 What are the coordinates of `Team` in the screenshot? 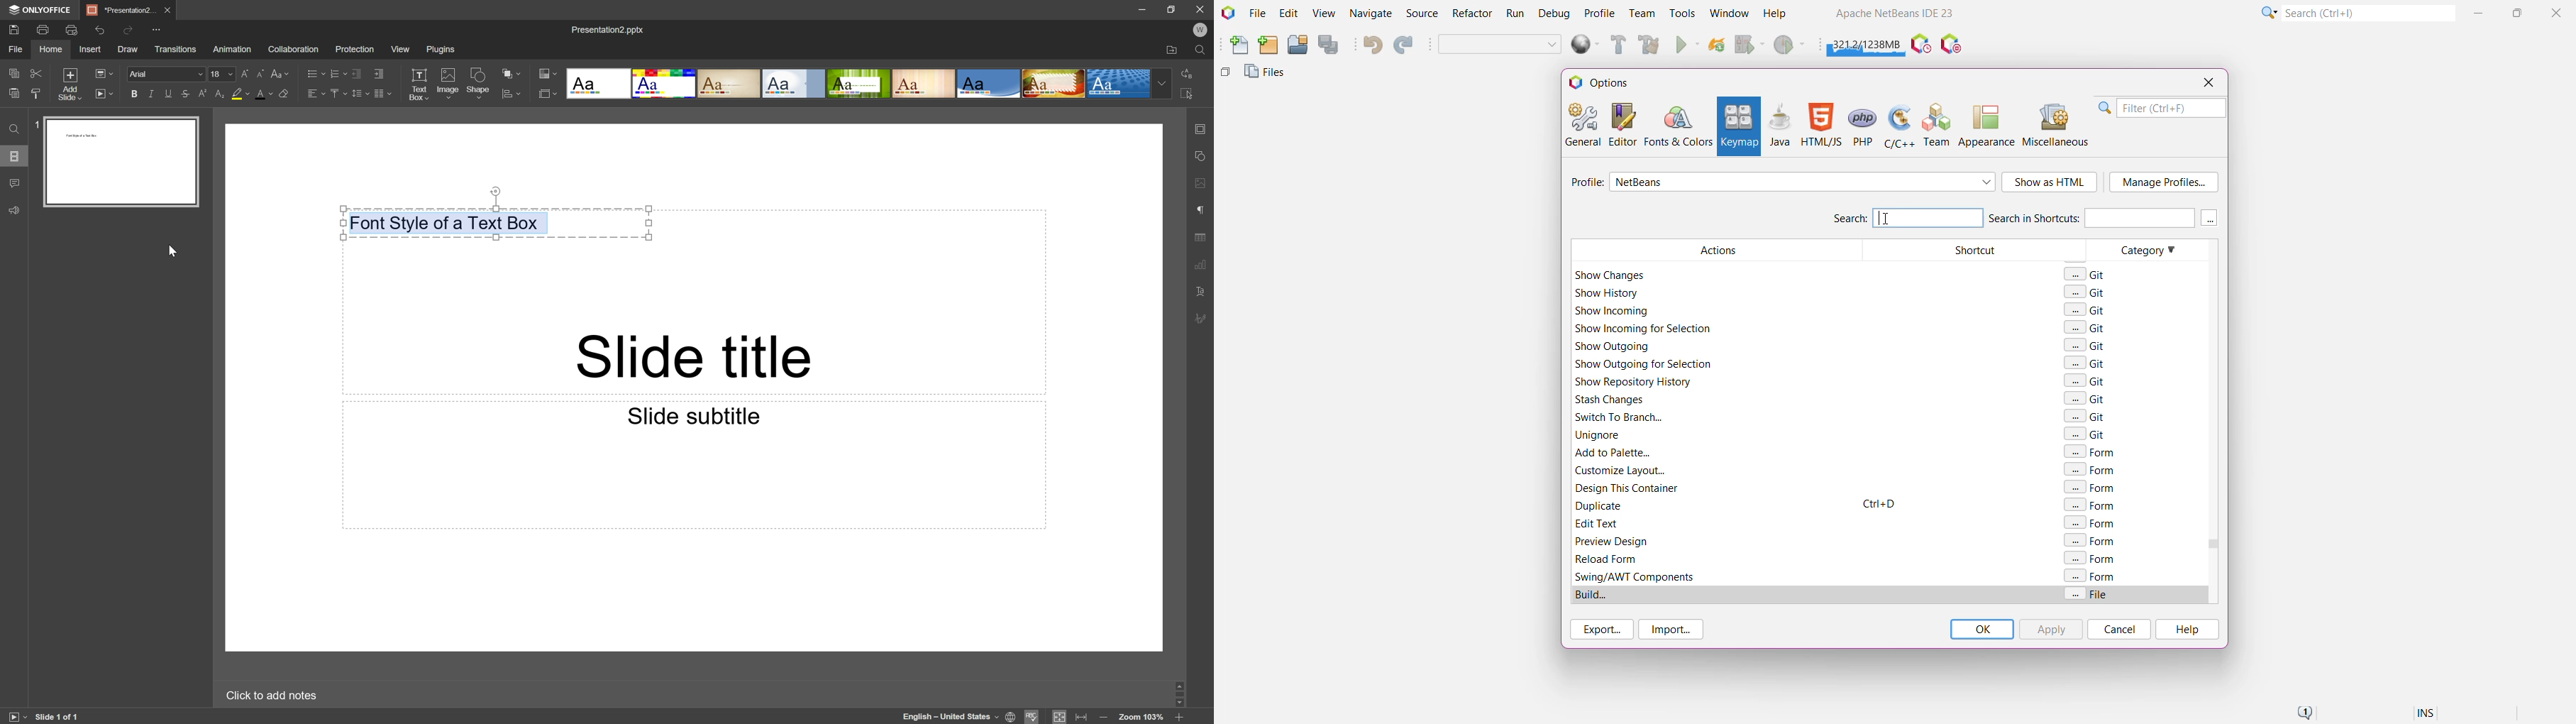 It's located at (1937, 125).